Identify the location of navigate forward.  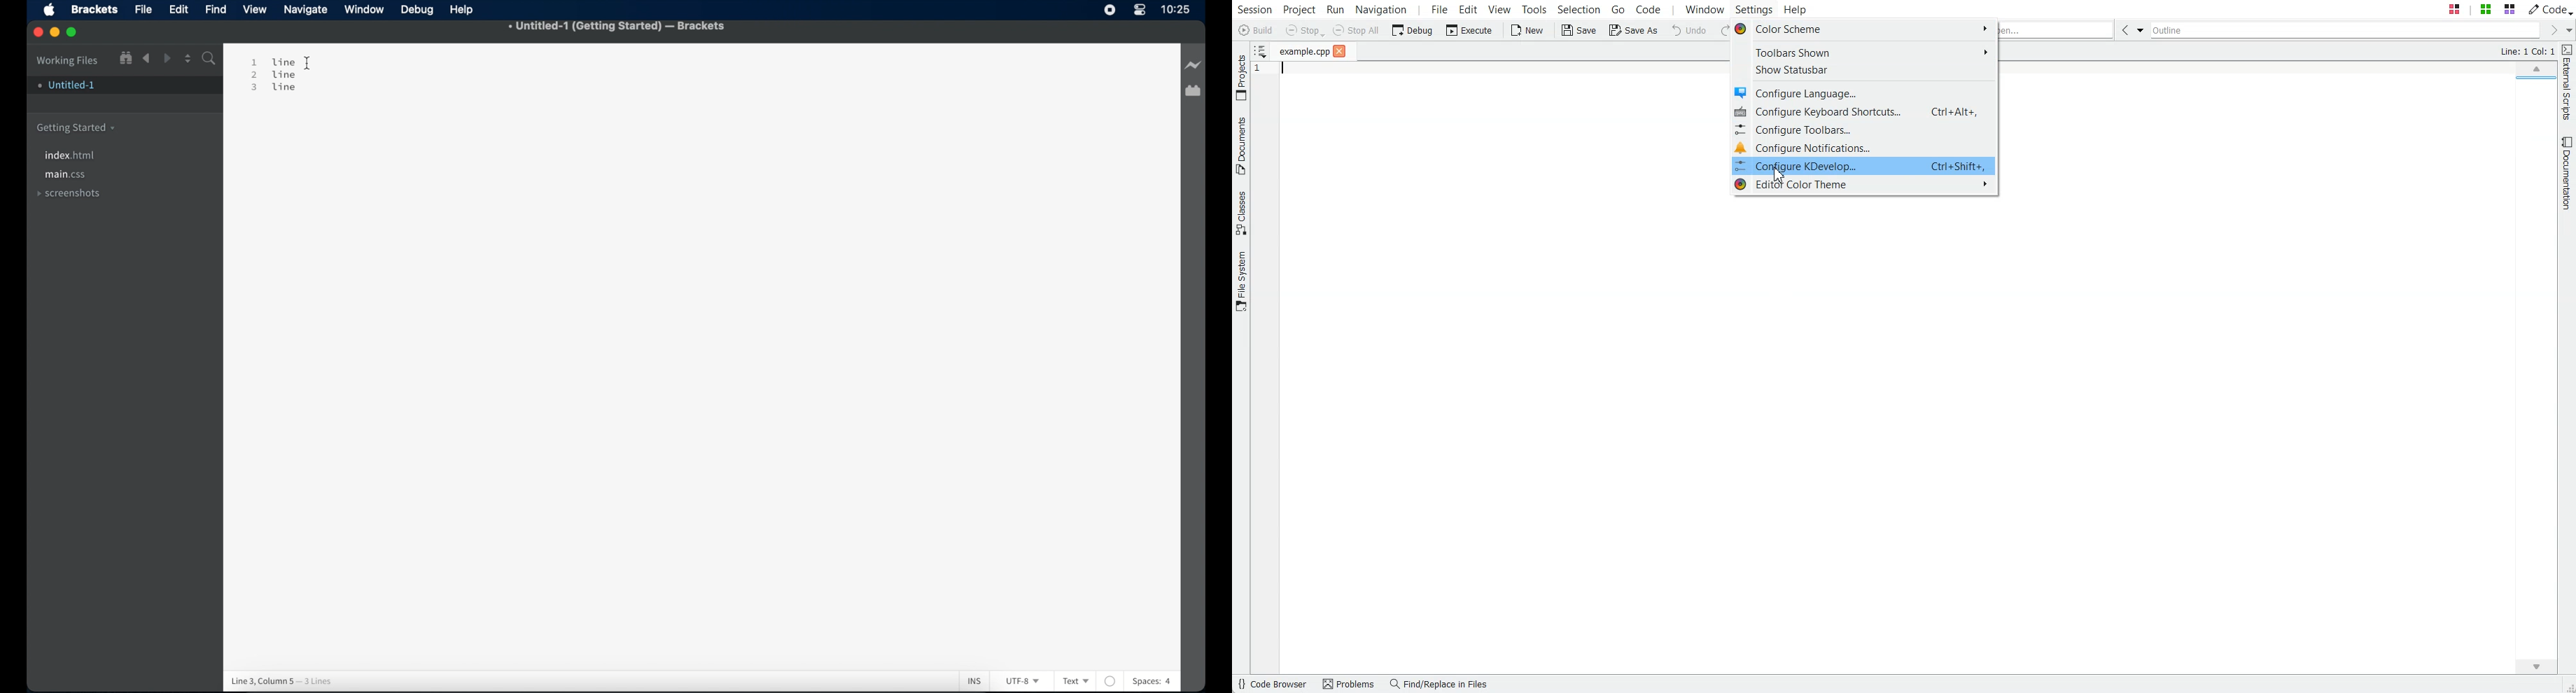
(168, 59).